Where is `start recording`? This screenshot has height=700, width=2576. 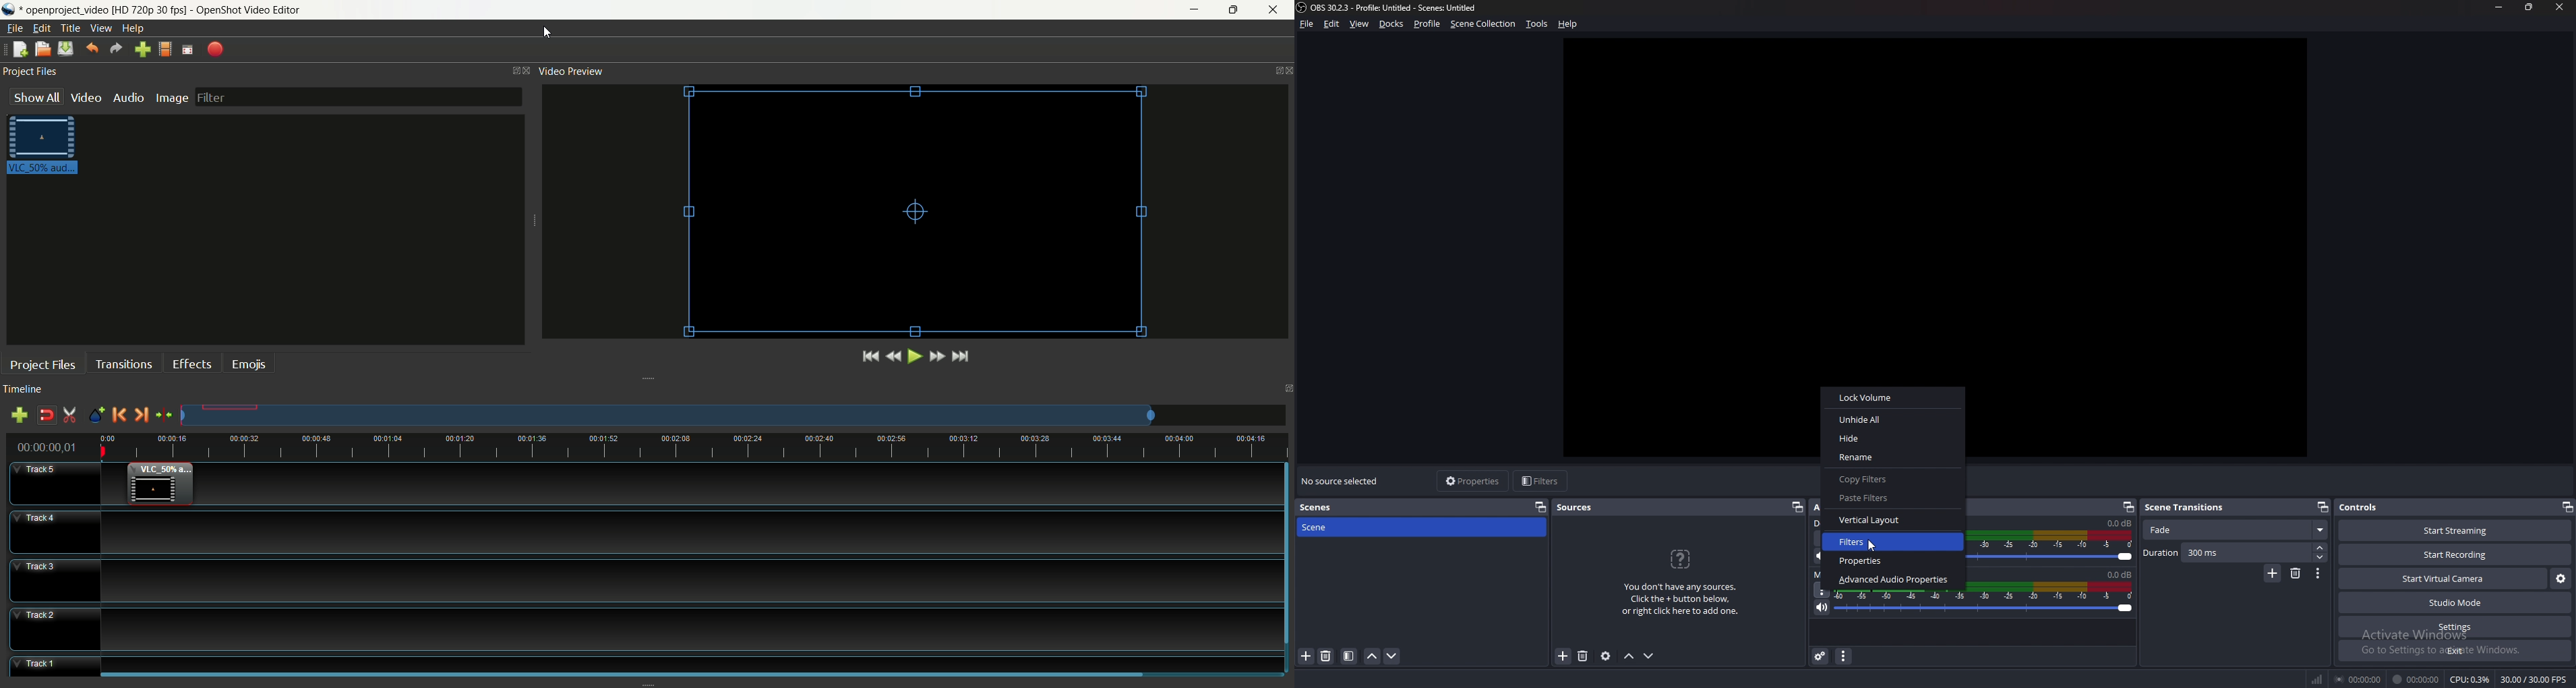 start recording is located at coordinates (2455, 554).